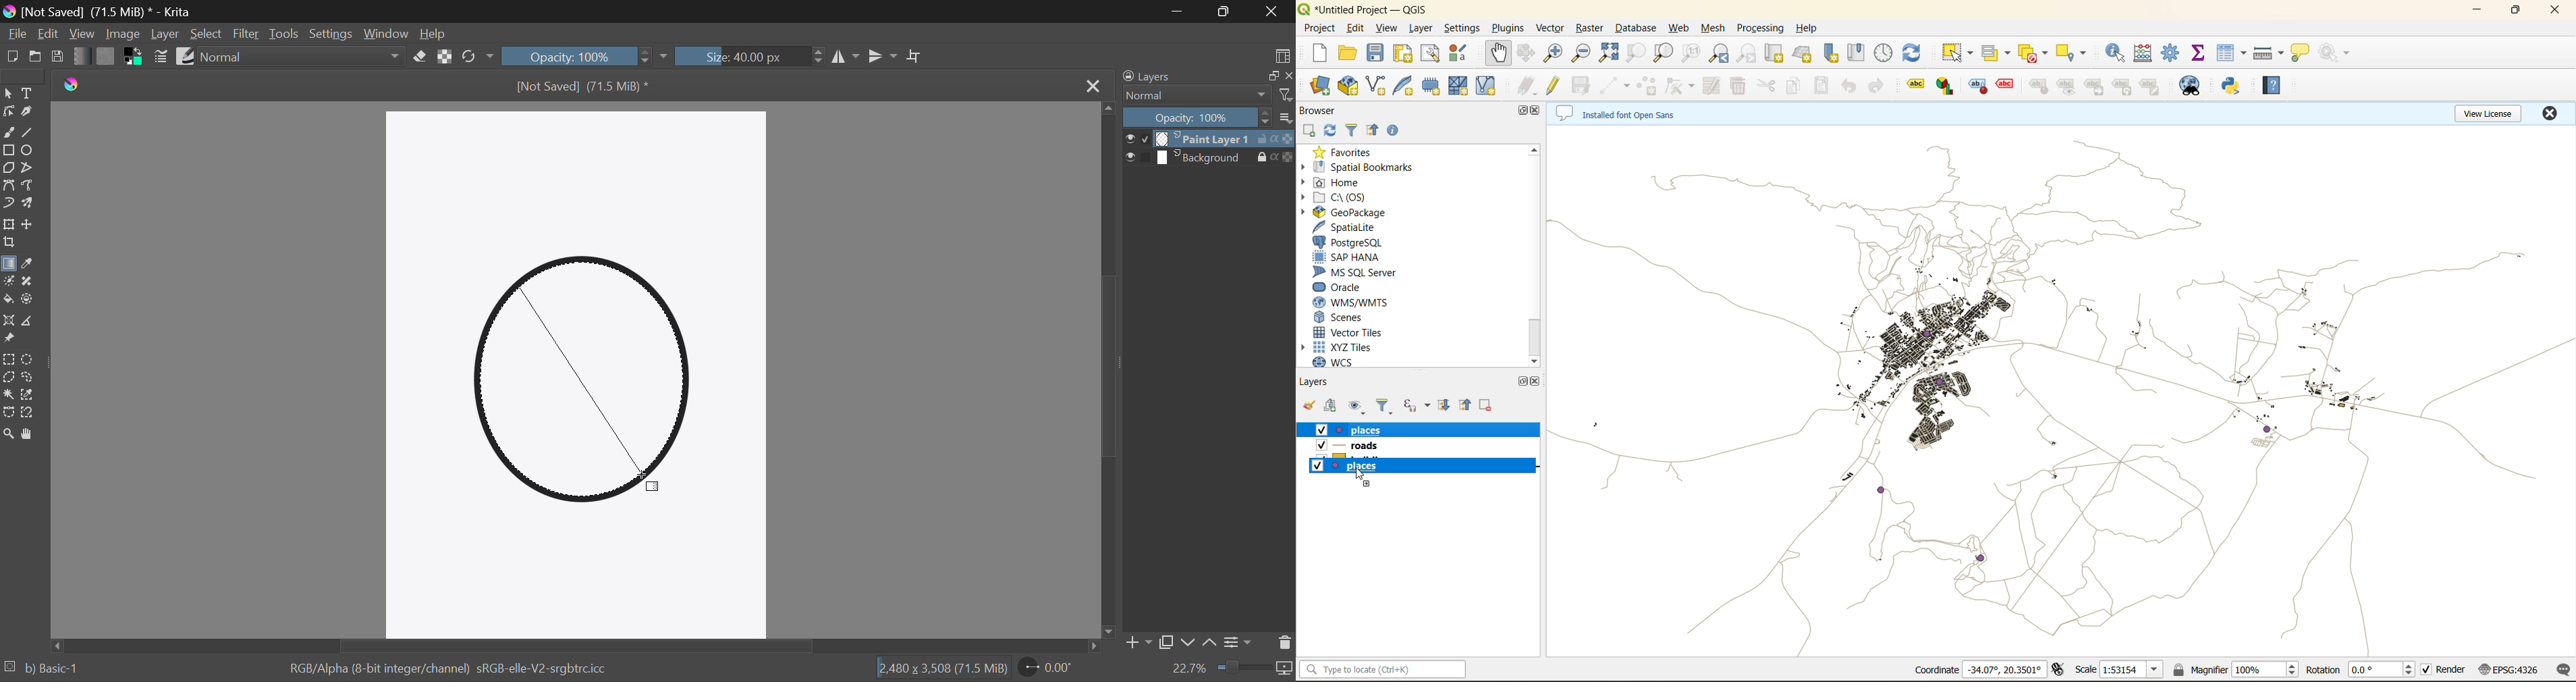  I want to click on status bar, so click(1384, 669).